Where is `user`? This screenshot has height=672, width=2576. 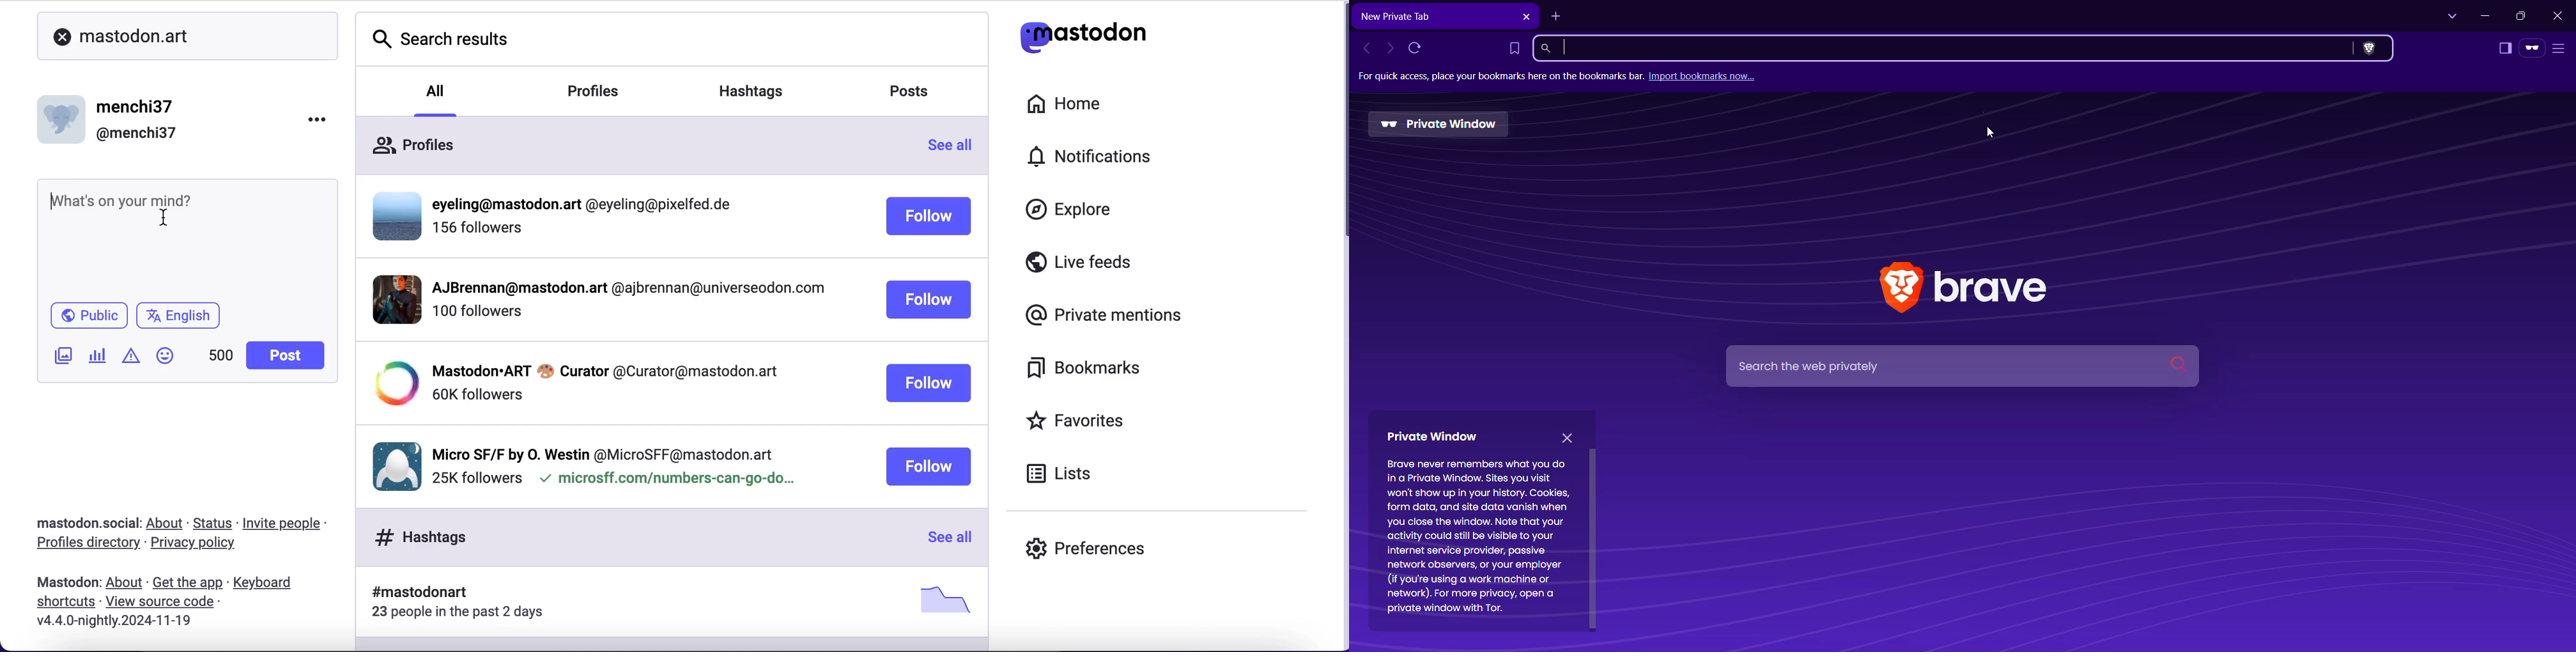
user is located at coordinates (114, 121).